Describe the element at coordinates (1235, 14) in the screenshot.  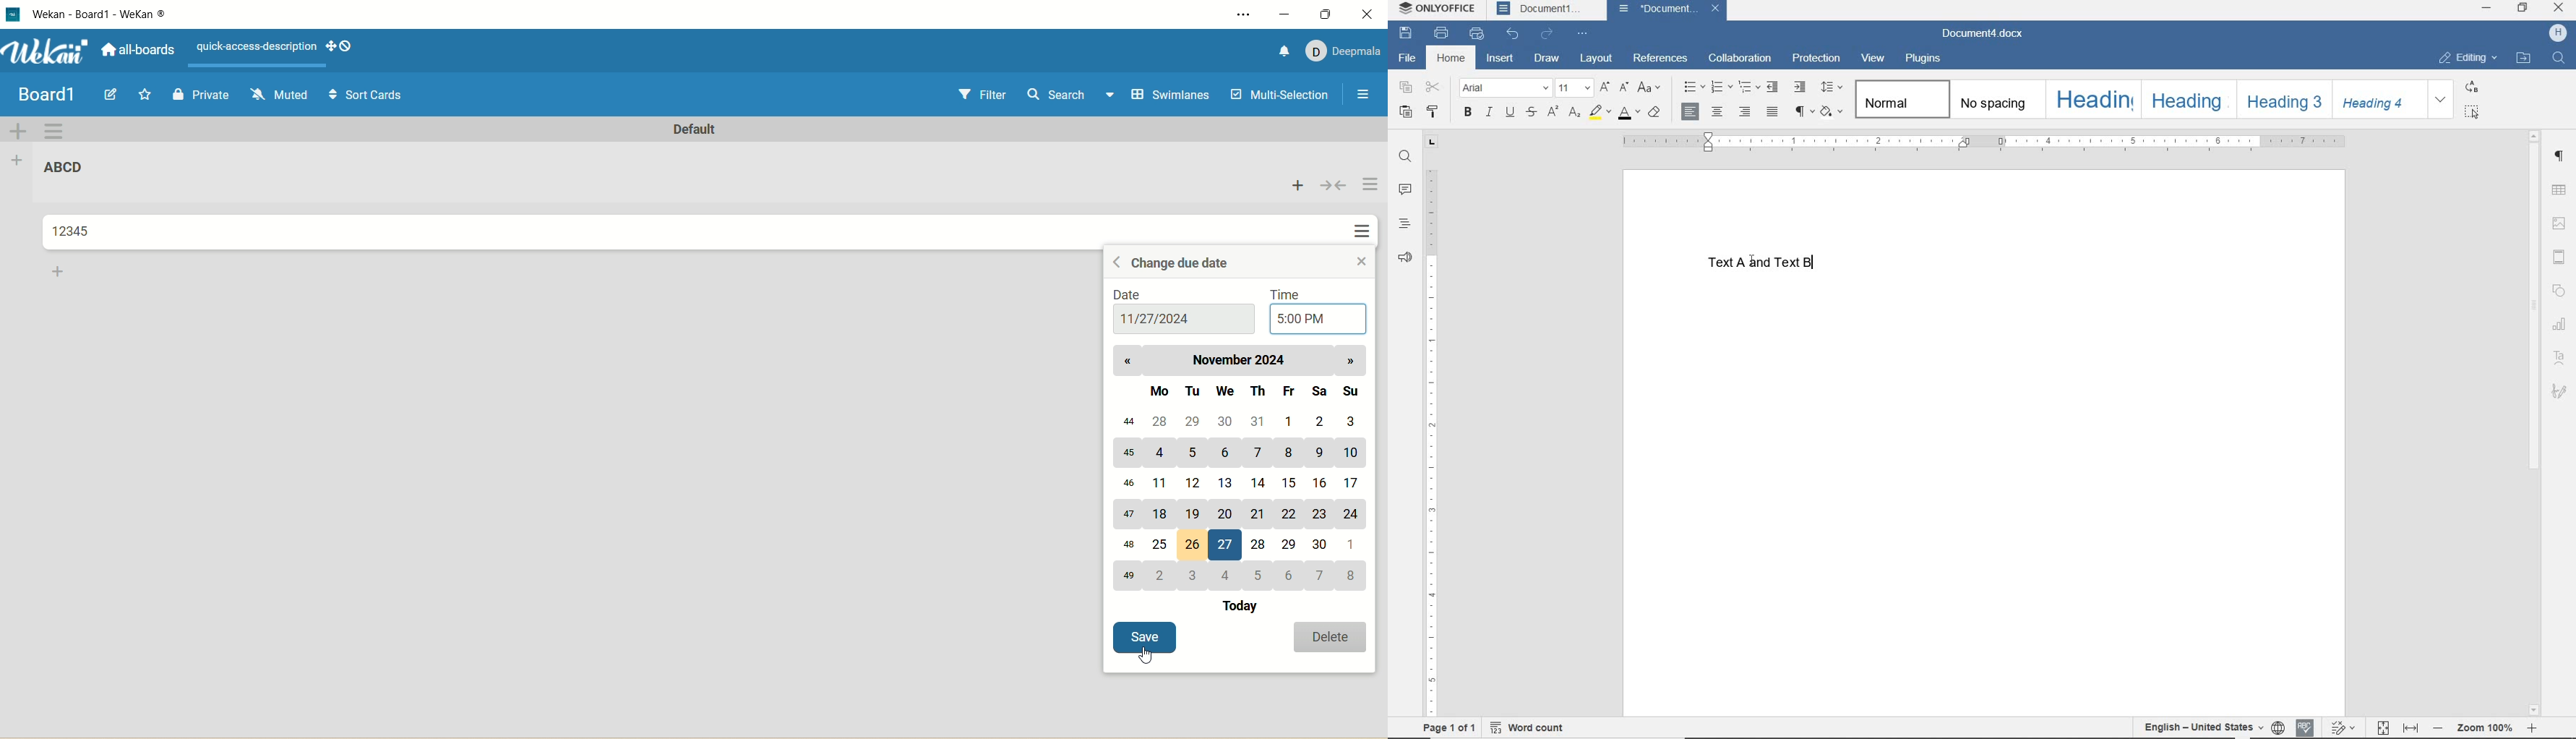
I see `settings and more` at that location.